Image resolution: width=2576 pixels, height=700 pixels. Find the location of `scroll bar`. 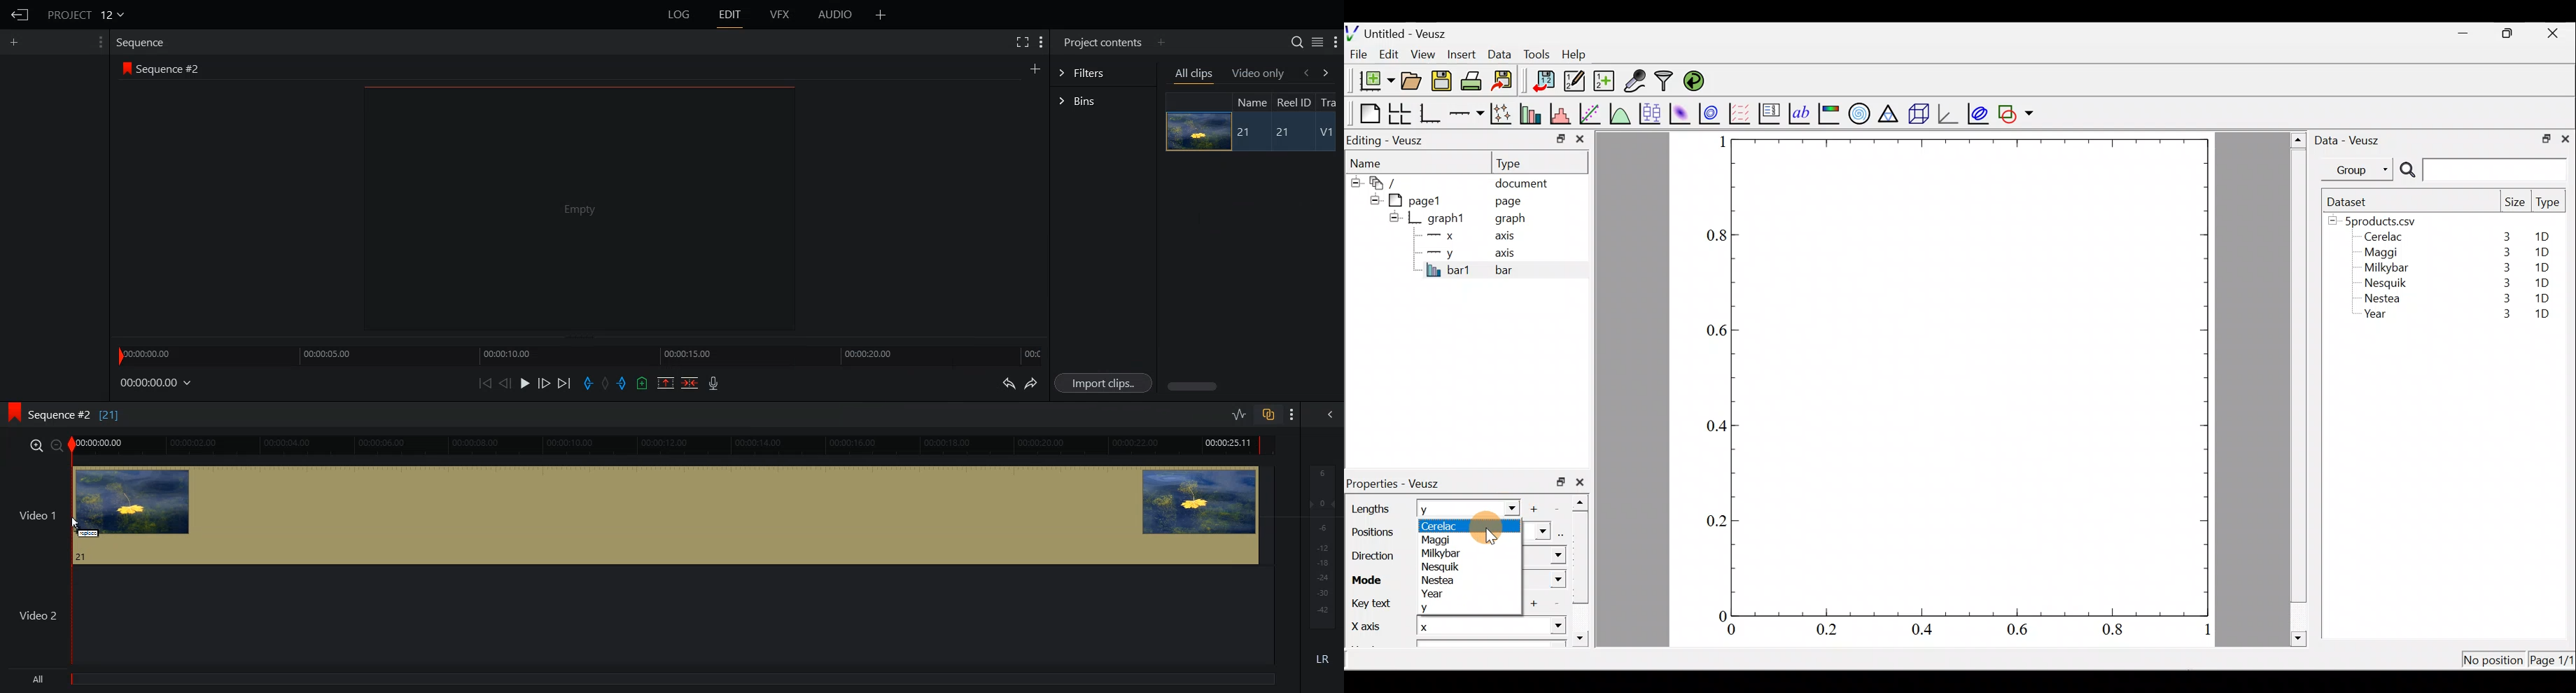

scroll bar is located at coordinates (2299, 387).